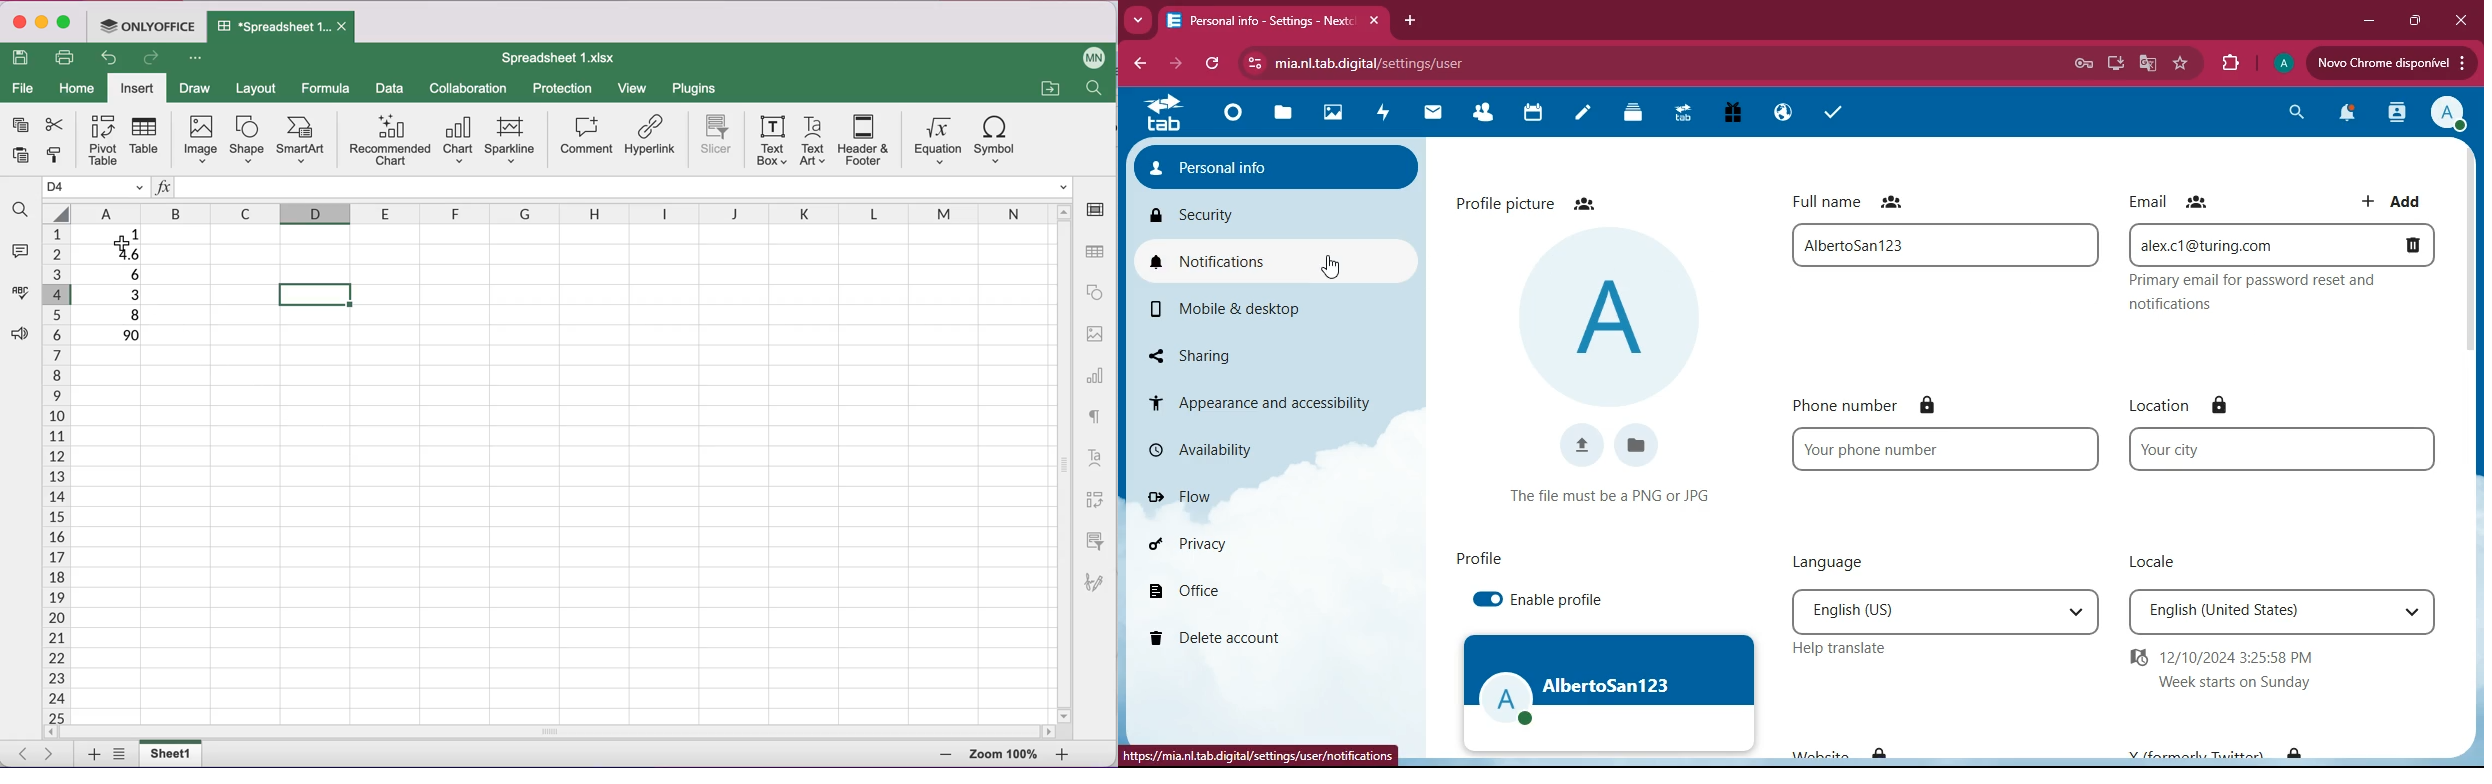 Image resolution: width=2492 pixels, height=784 pixels. Describe the element at coordinates (1279, 162) in the screenshot. I see `personal info` at that location.